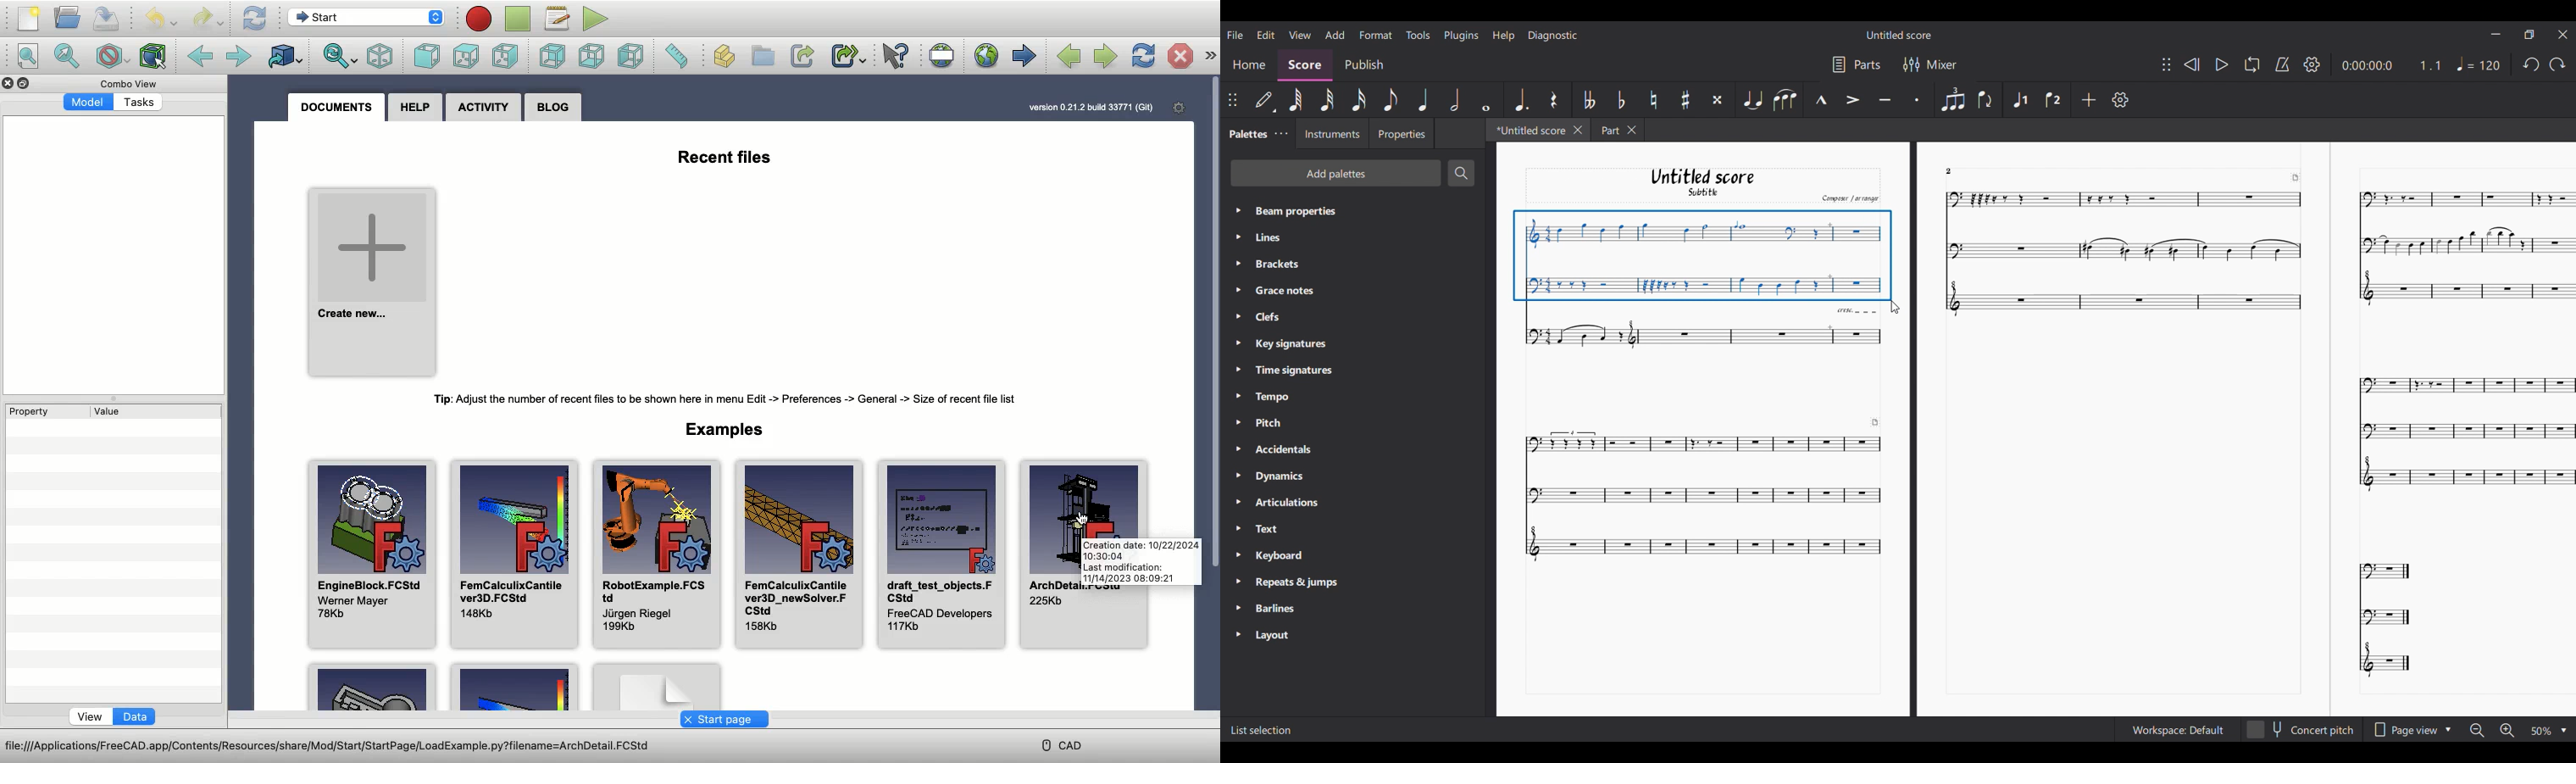 This screenshot has width=2576, height=784. Describe the element at coordinates (2177, 730) in the screenshot. I see `Workspace setting` at that location.